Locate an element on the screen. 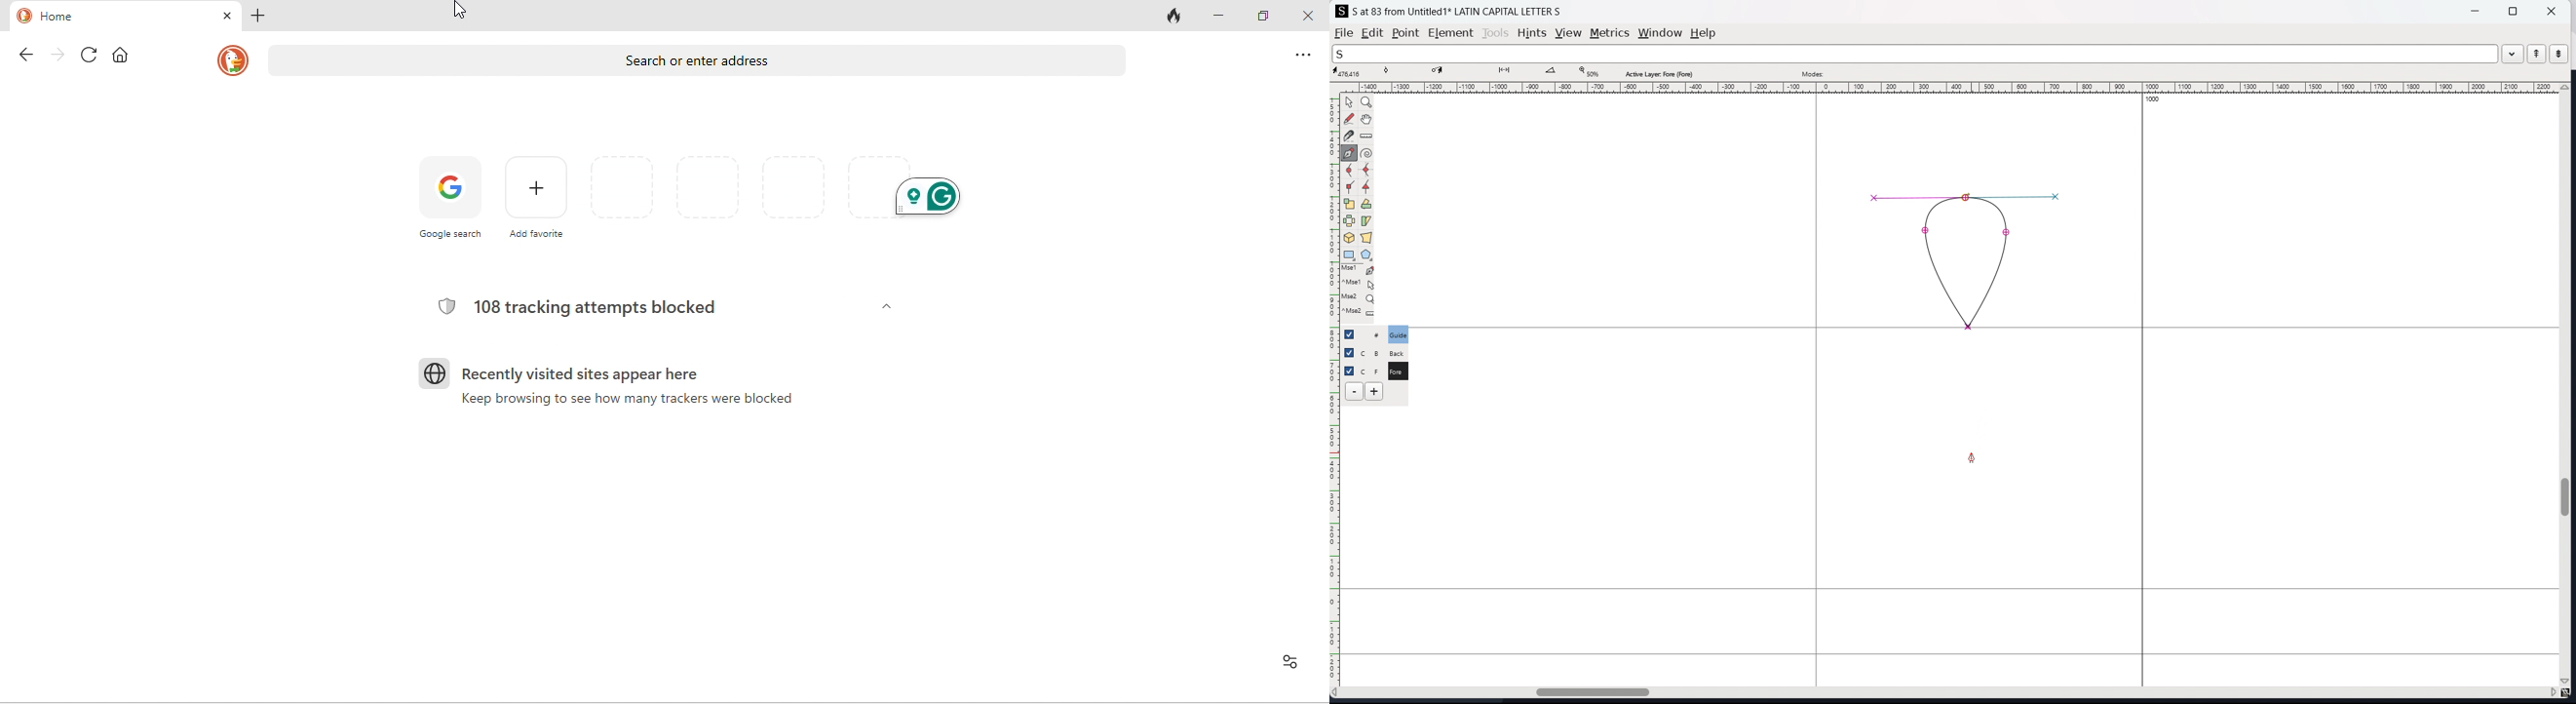 This screenshot has height=728, width=2576. S at 83 from Untitled 1 LATIN CAPITAL LETTER S is located at coordinates (1457, 10).